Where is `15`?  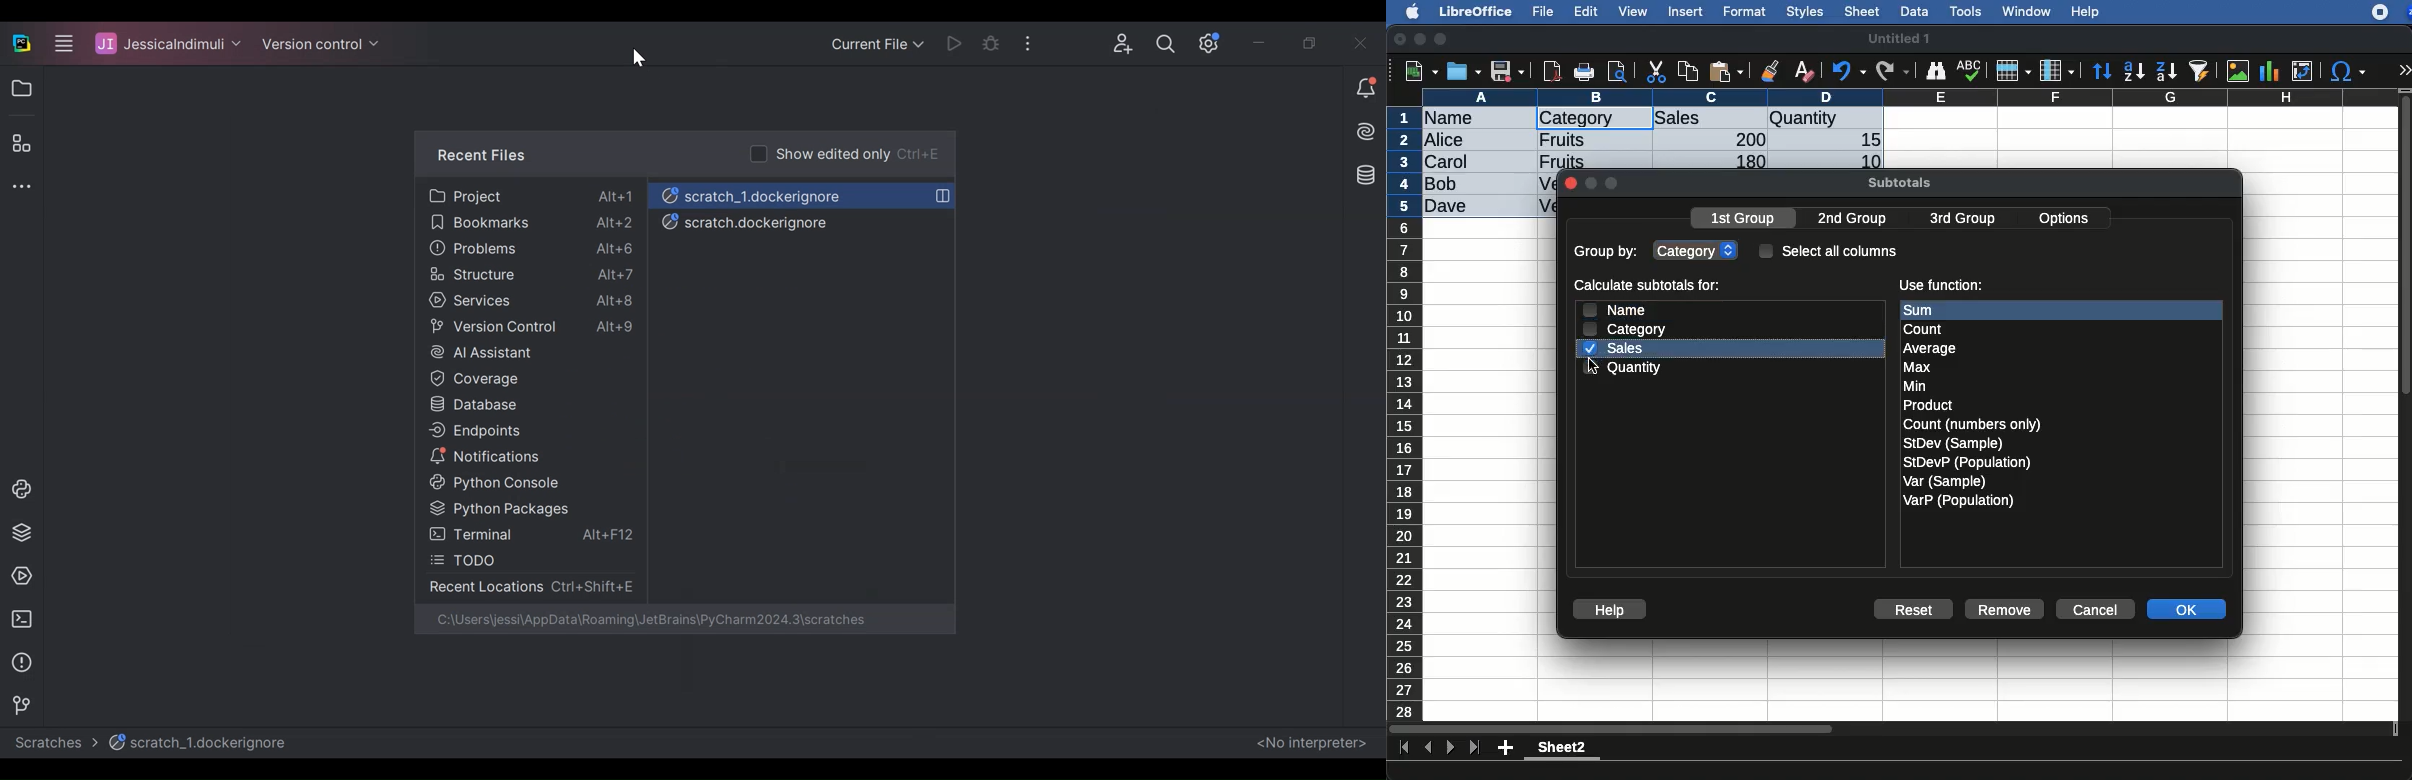
15 is located at coordinates (1865, 140).